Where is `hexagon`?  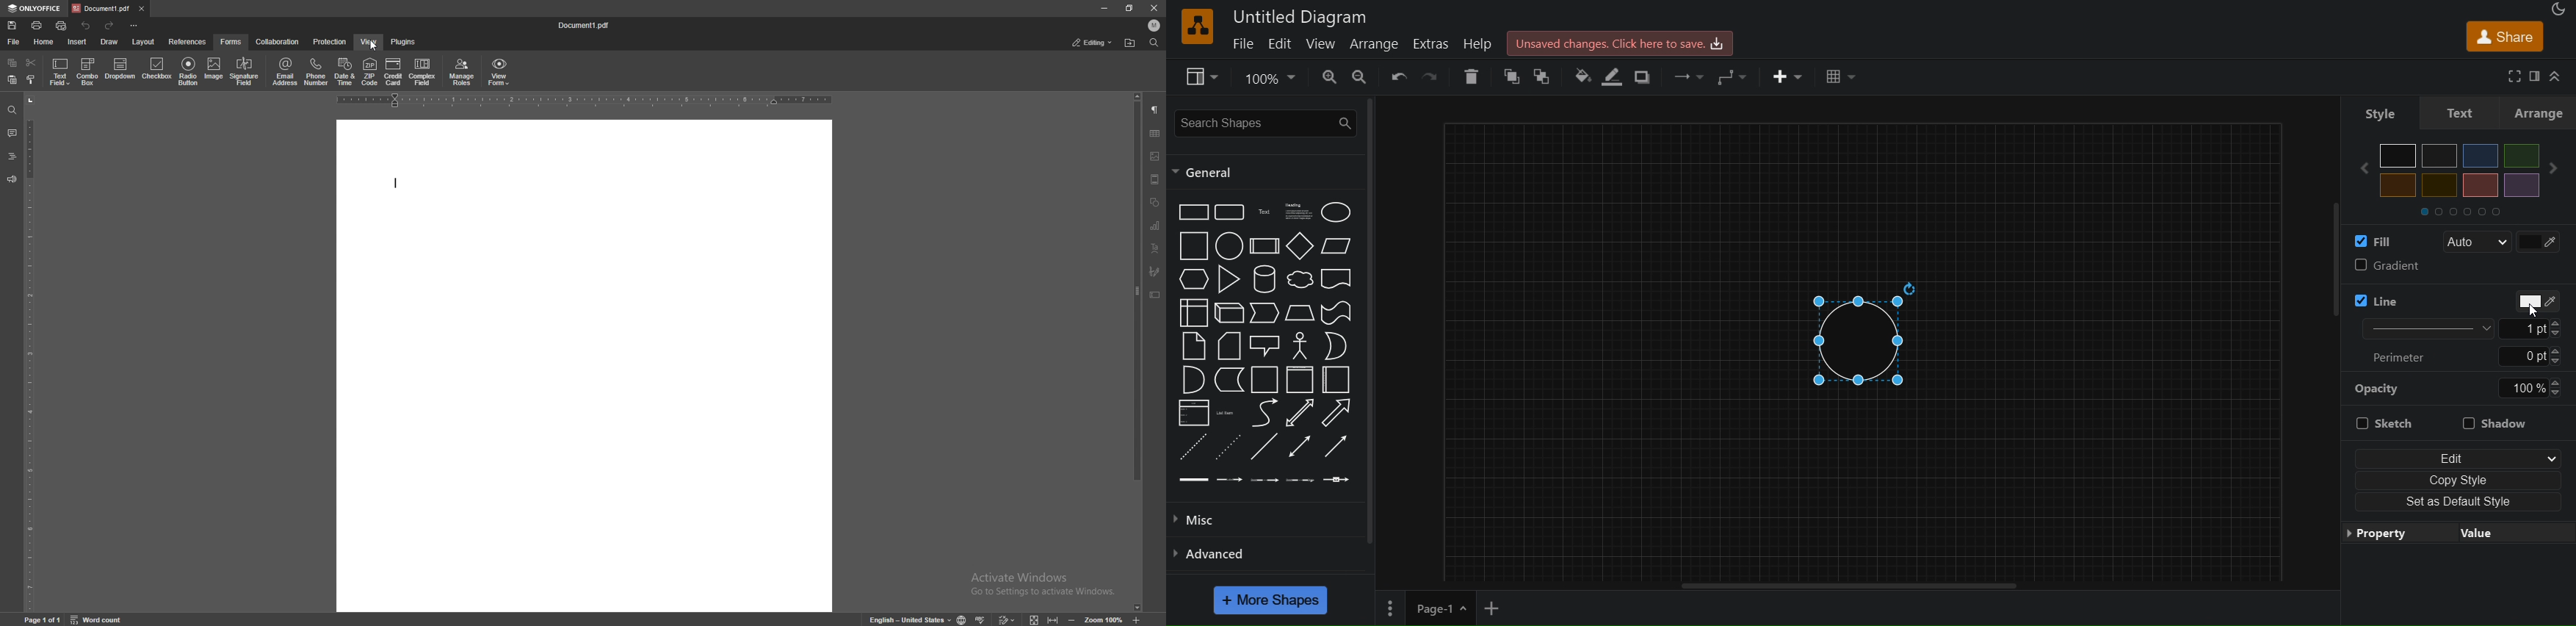 hexagon is located at coordinates (1195, 278).